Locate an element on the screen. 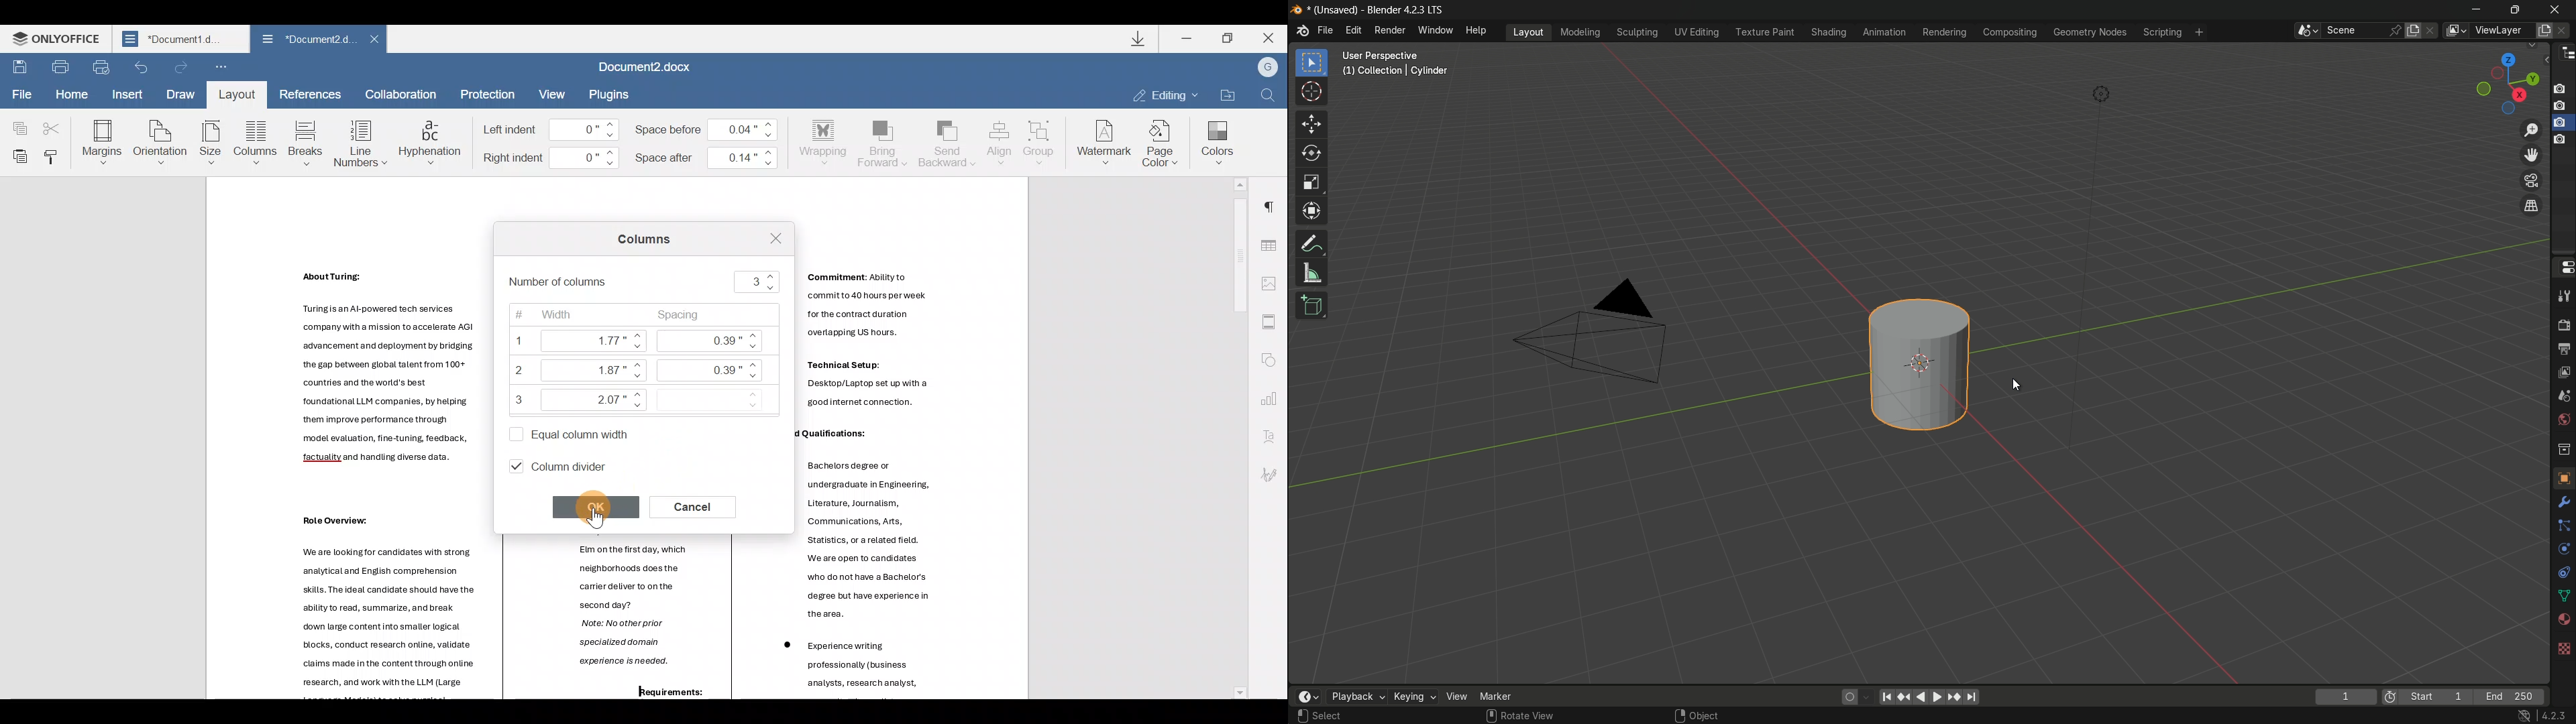 This screenshot has width=2576, height=728. Spacing is located at coordinates (718, 363).